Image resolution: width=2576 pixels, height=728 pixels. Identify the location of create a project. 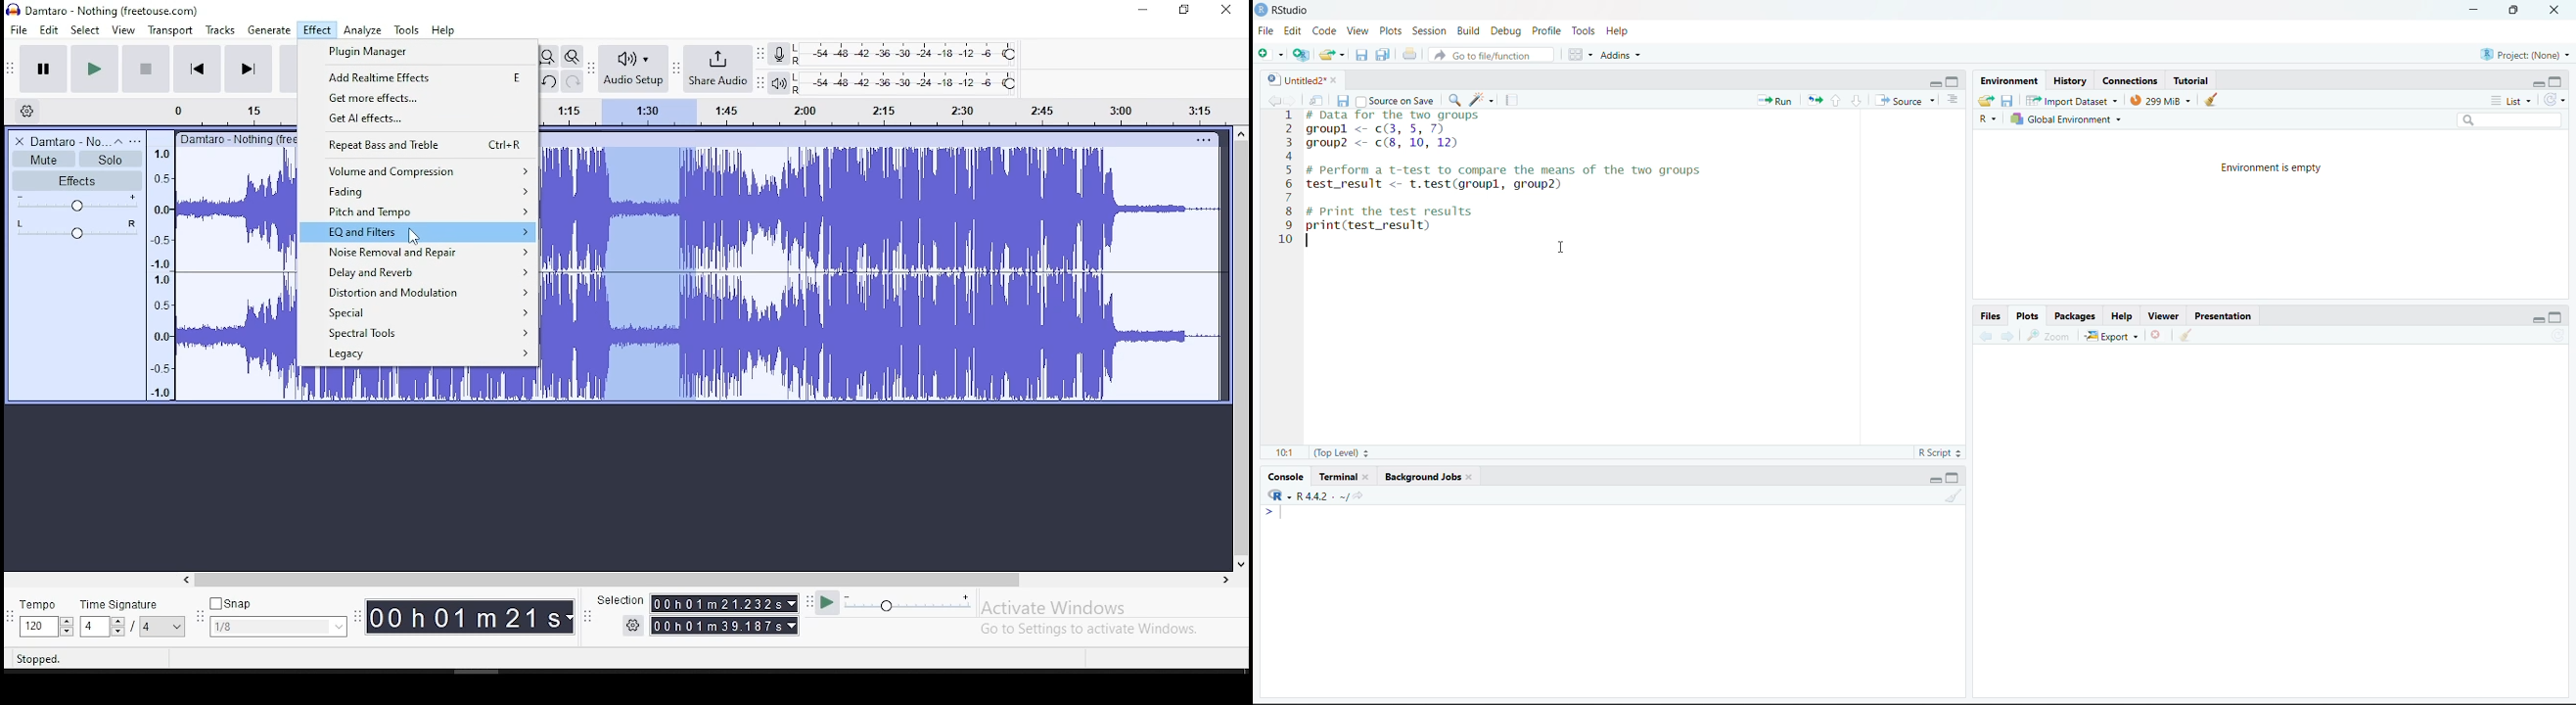
(1302, 55).